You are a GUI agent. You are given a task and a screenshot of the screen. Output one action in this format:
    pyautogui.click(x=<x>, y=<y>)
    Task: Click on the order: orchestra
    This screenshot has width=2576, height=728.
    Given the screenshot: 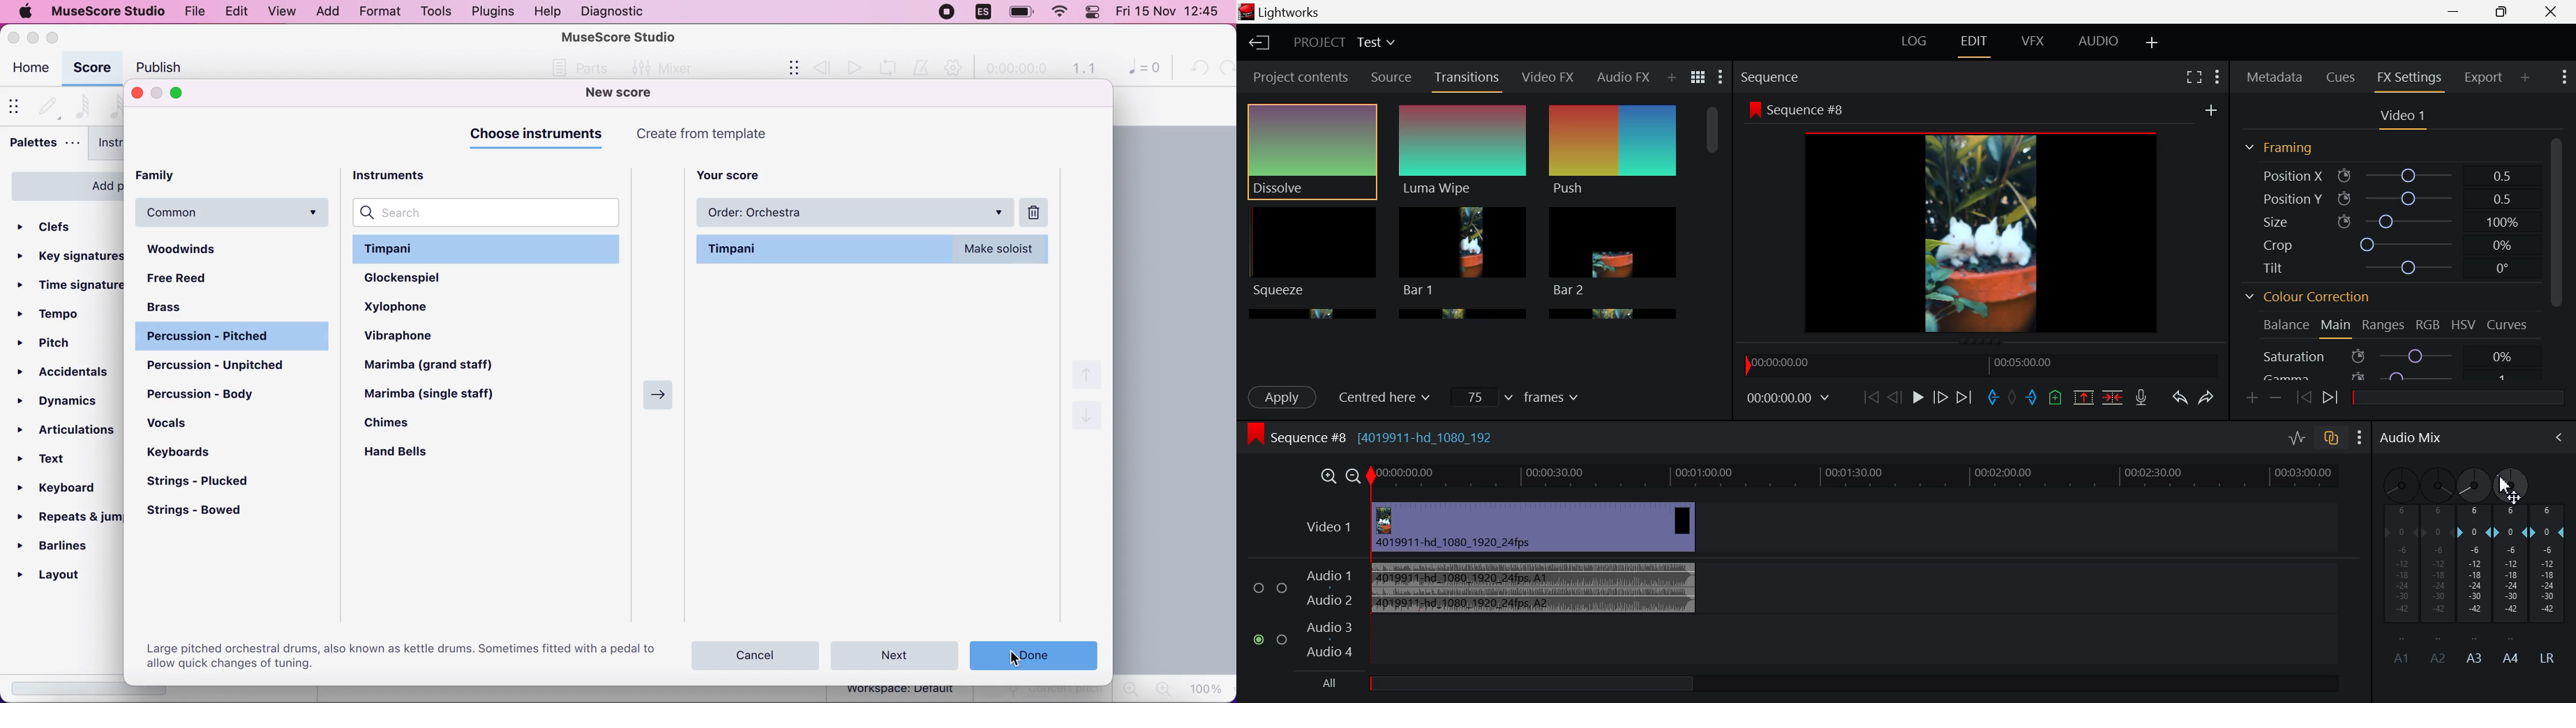 What is the action you would take?
    pyautogui.click(x=853, y=213)
    